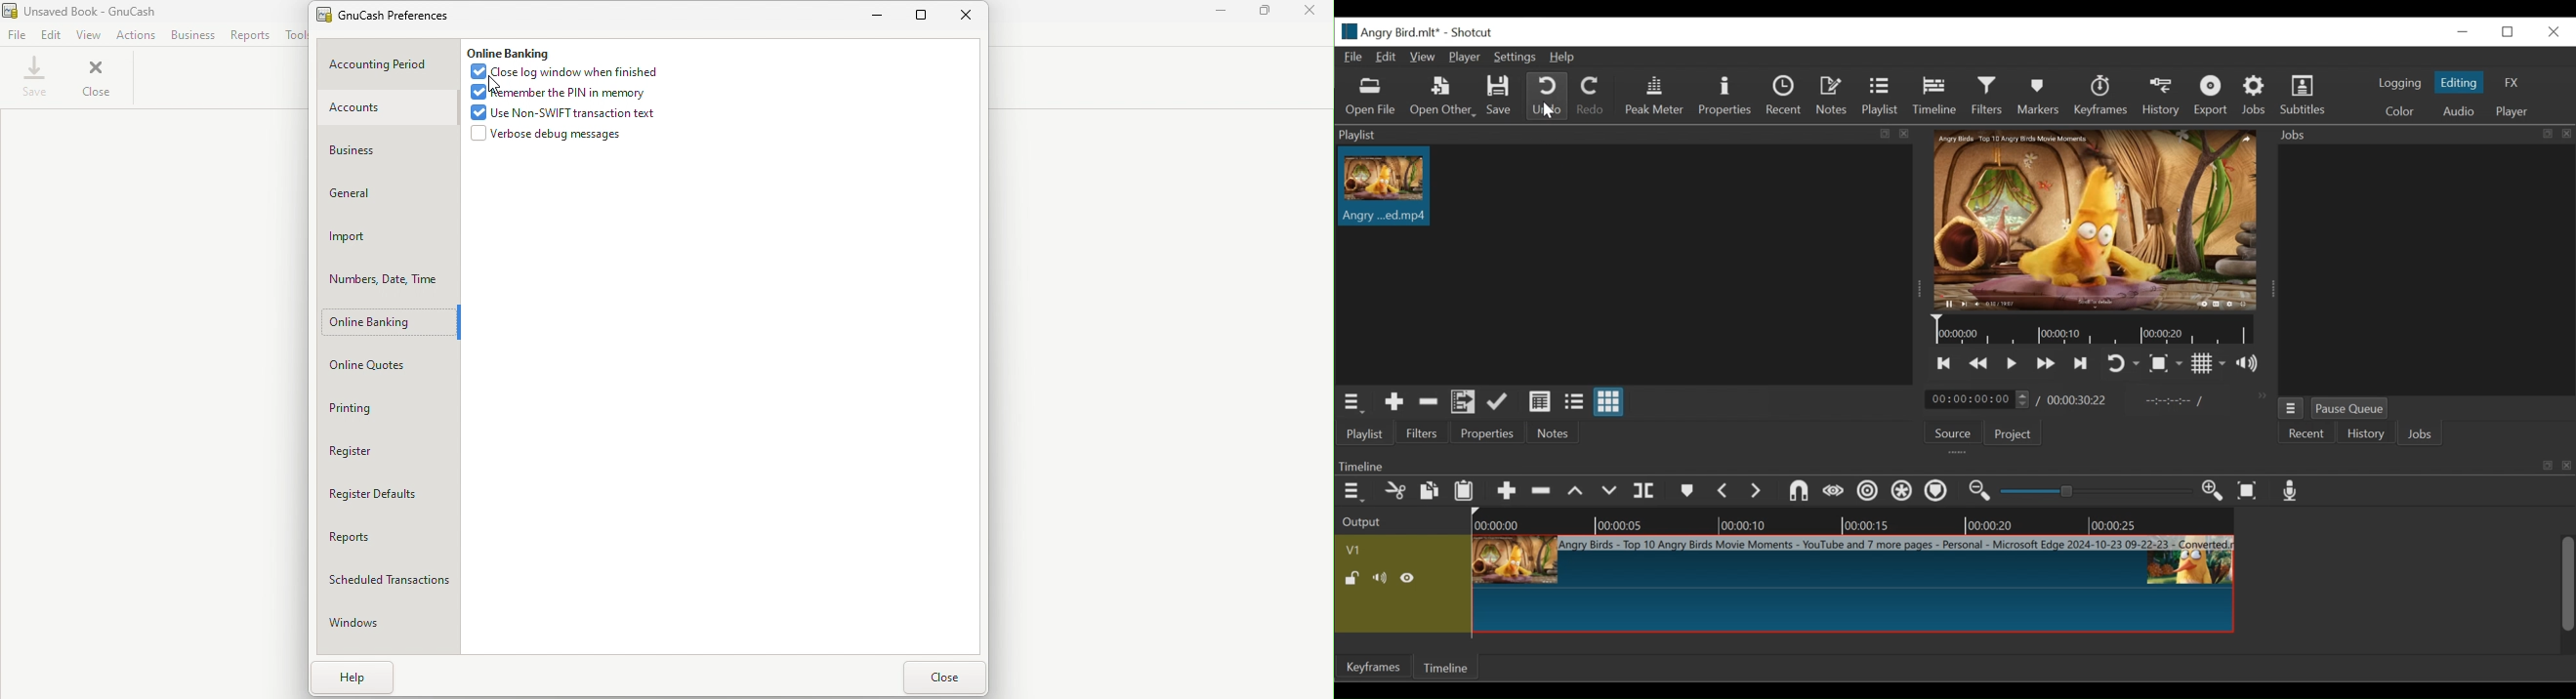 This screenshot has height=700, width=2576. I want to click on Use non-swift transaction text, so click(566, 112).